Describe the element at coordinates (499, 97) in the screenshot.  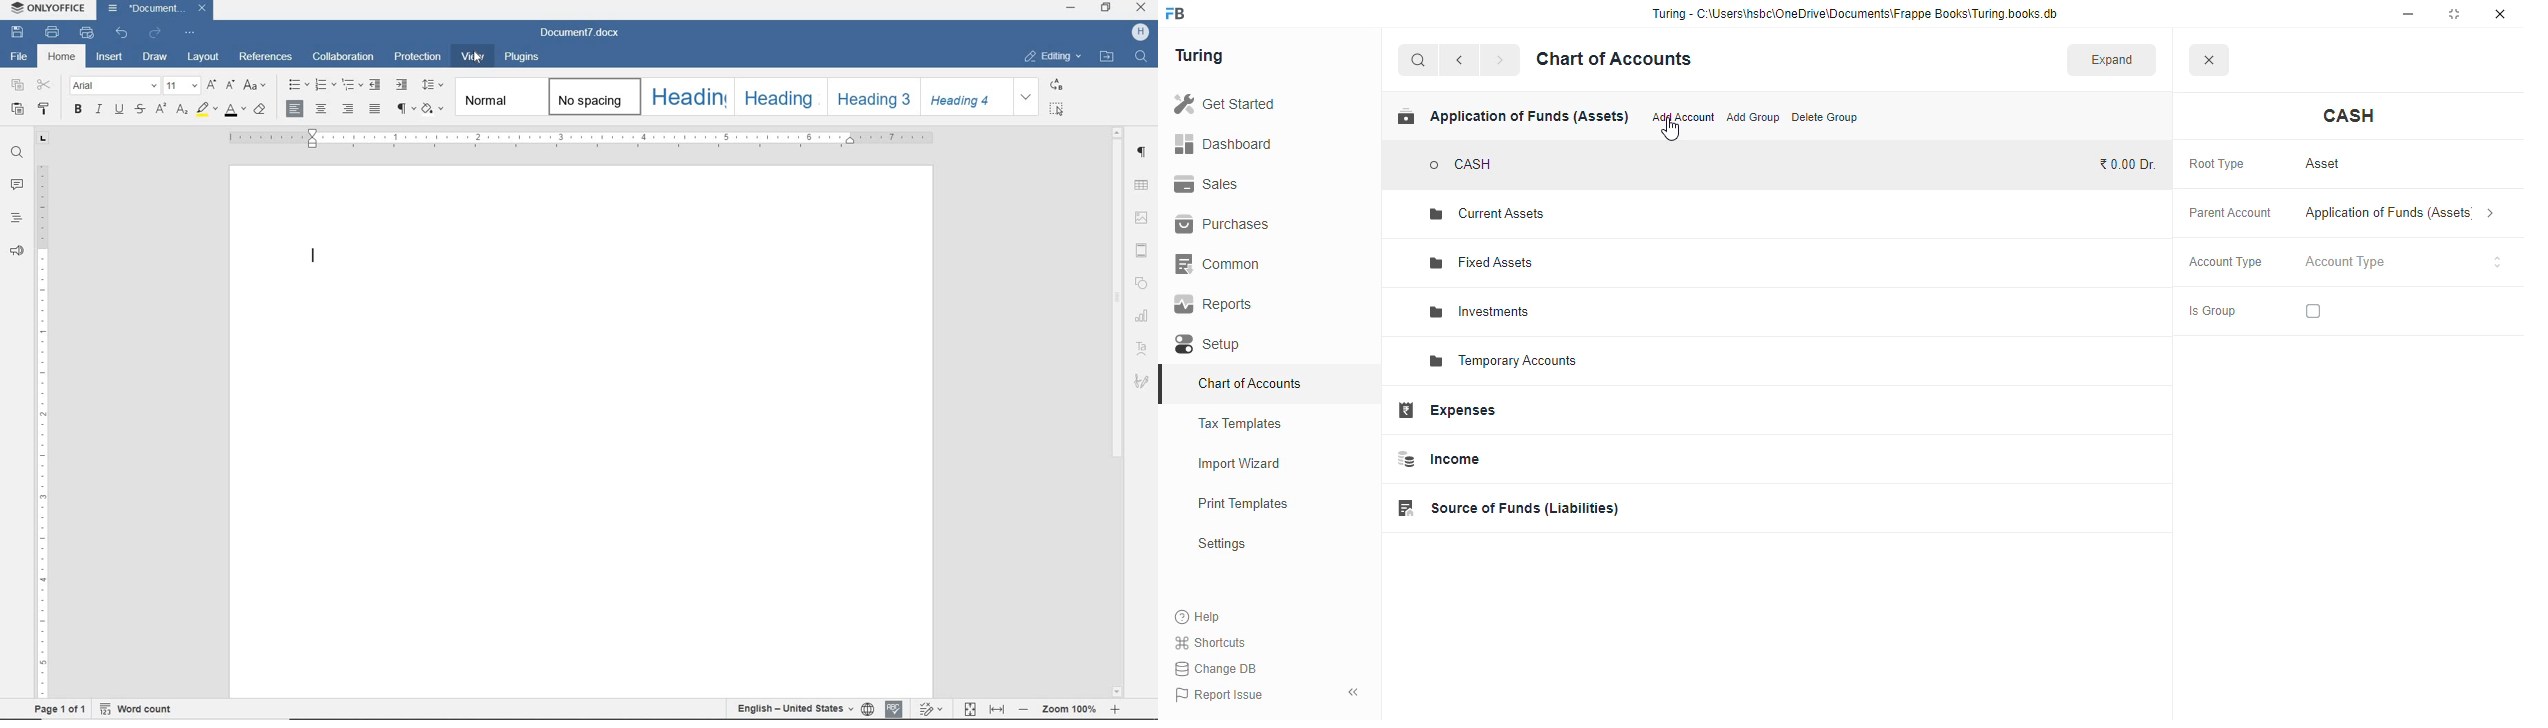
I see `NORMAL` at that location.